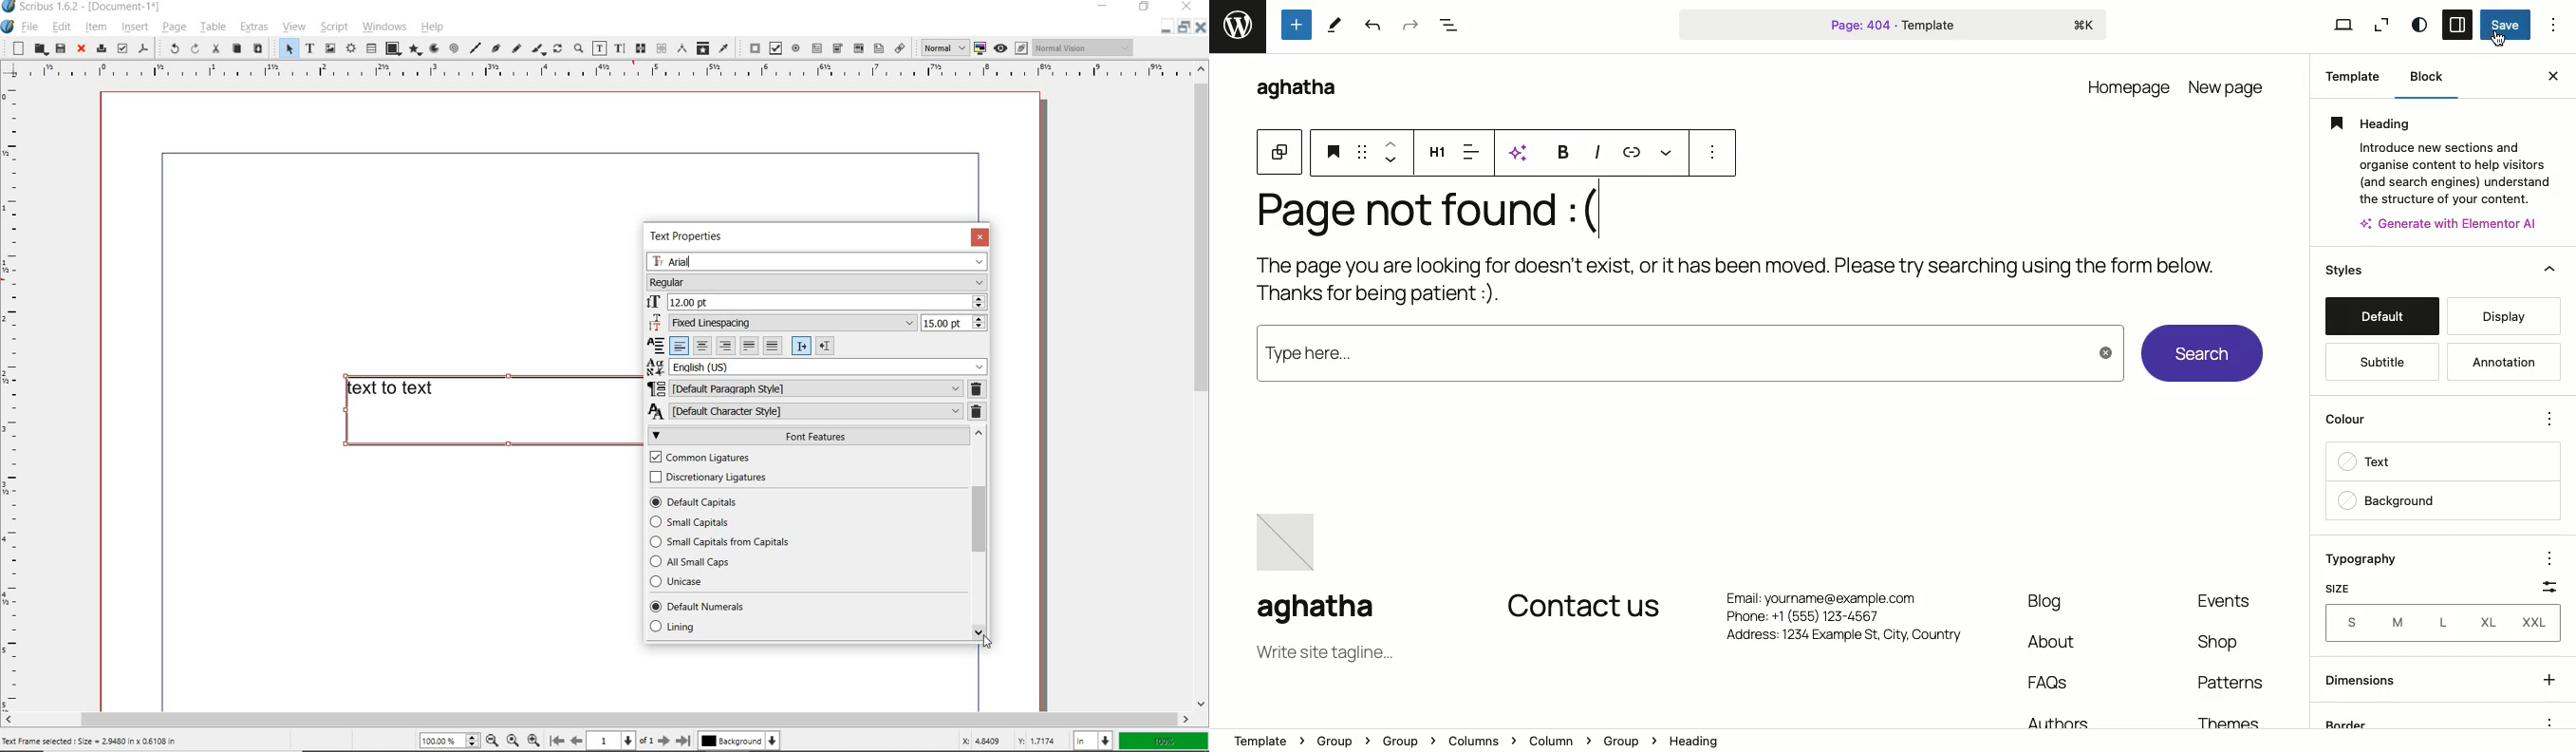  Describe the element at coordinates (639, 48) in the screenshot. I see `link text frames` at that location.